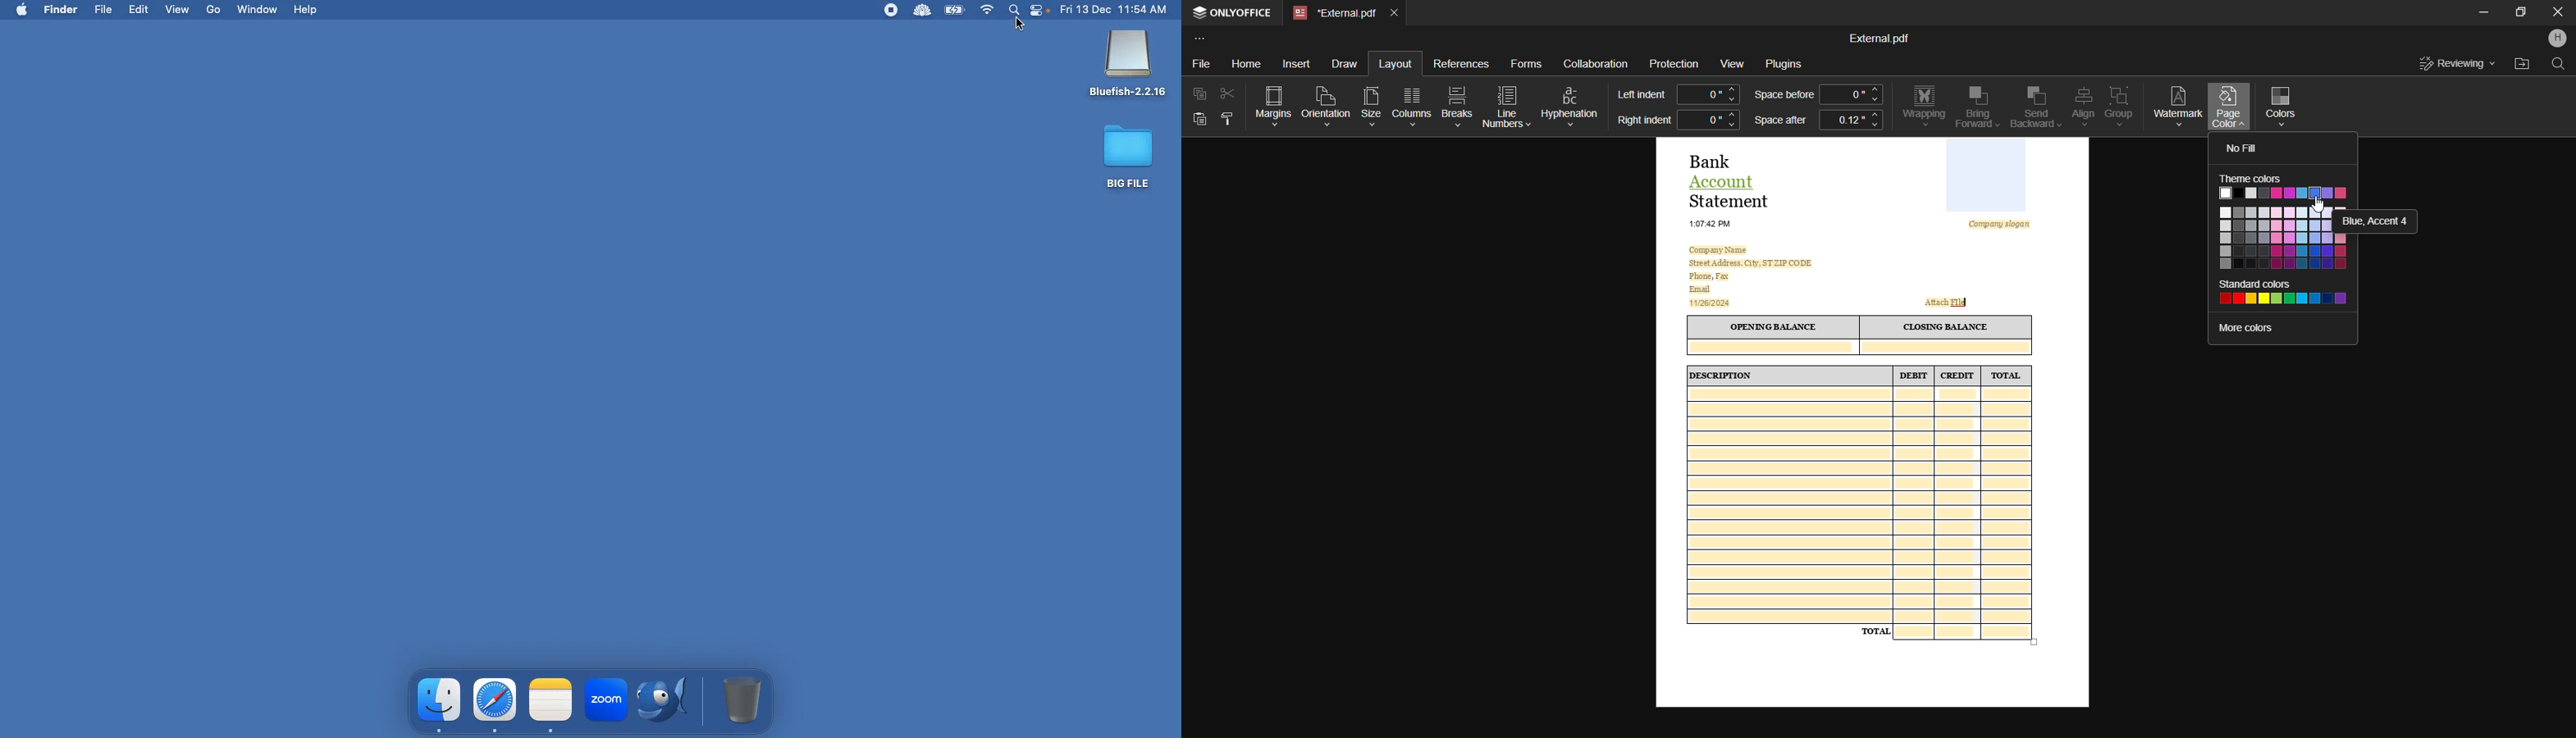 Image resolution: width=2576 pixels, height=756 pixels. What do you see at coordinates (140, 9) in the screenshot?
I see `Edit` at bounding box center [140, 9].